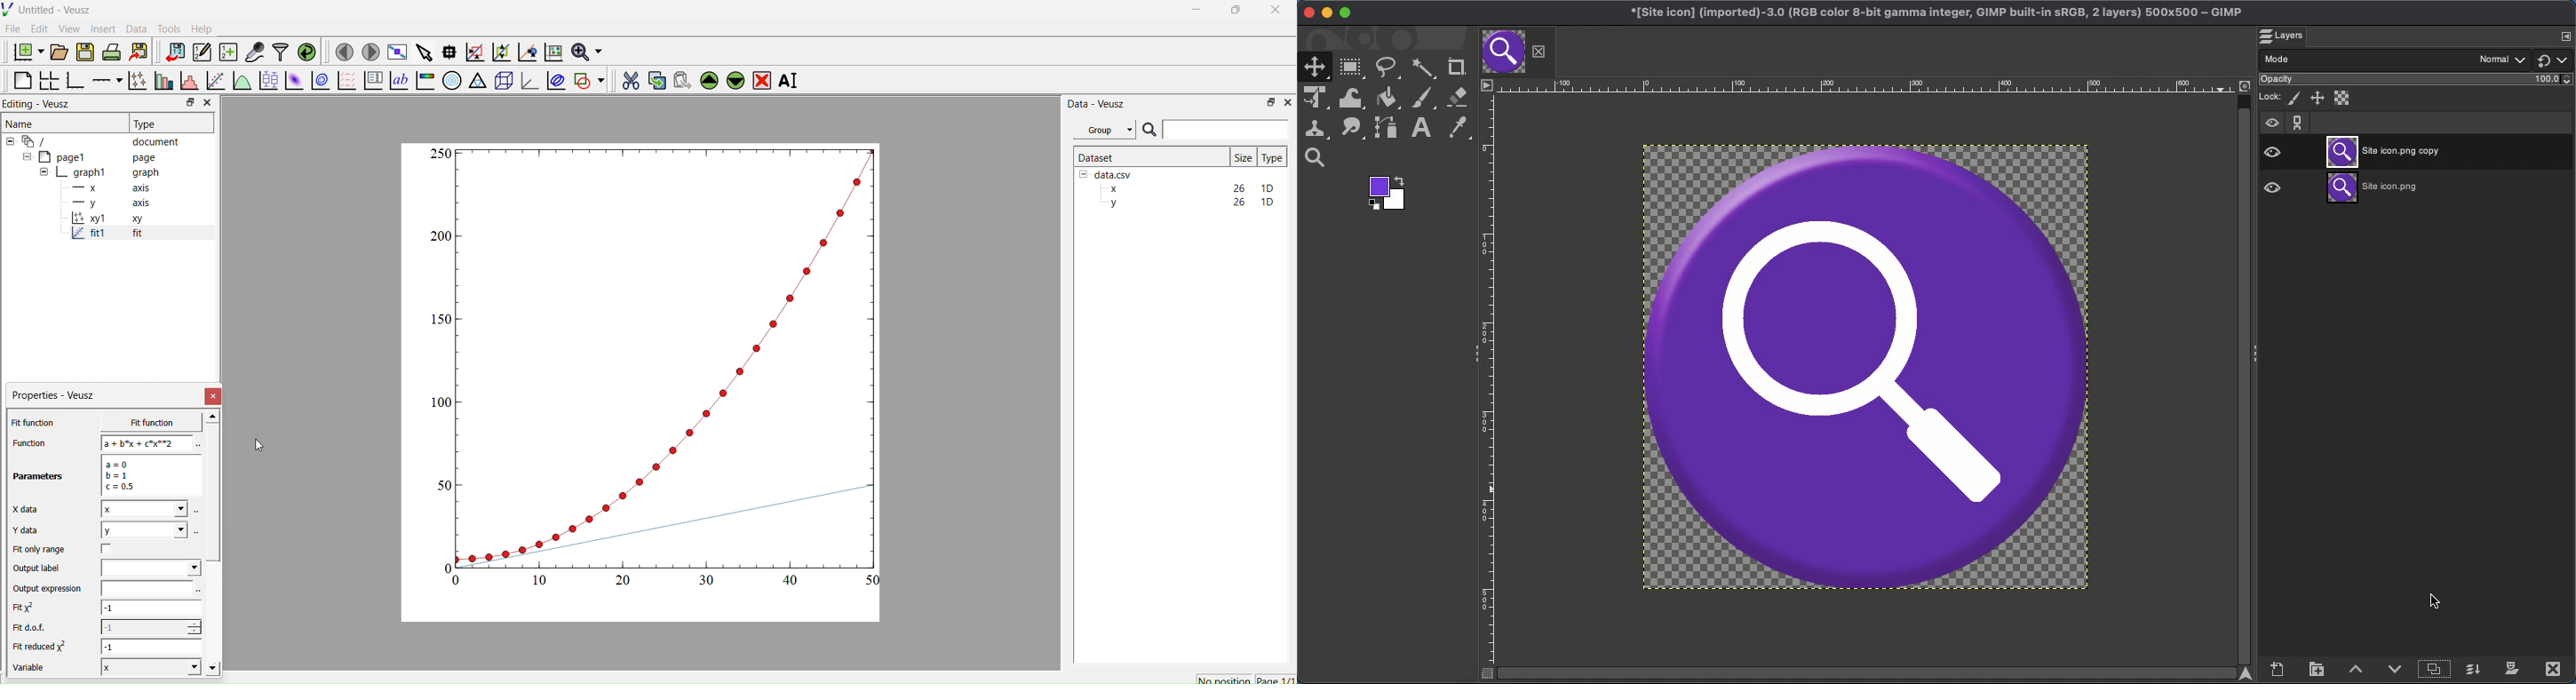 The image size is (2576, 700). Describe the element at coordinates (34, 422) in the screenshot. I see `Fit function` at that location.